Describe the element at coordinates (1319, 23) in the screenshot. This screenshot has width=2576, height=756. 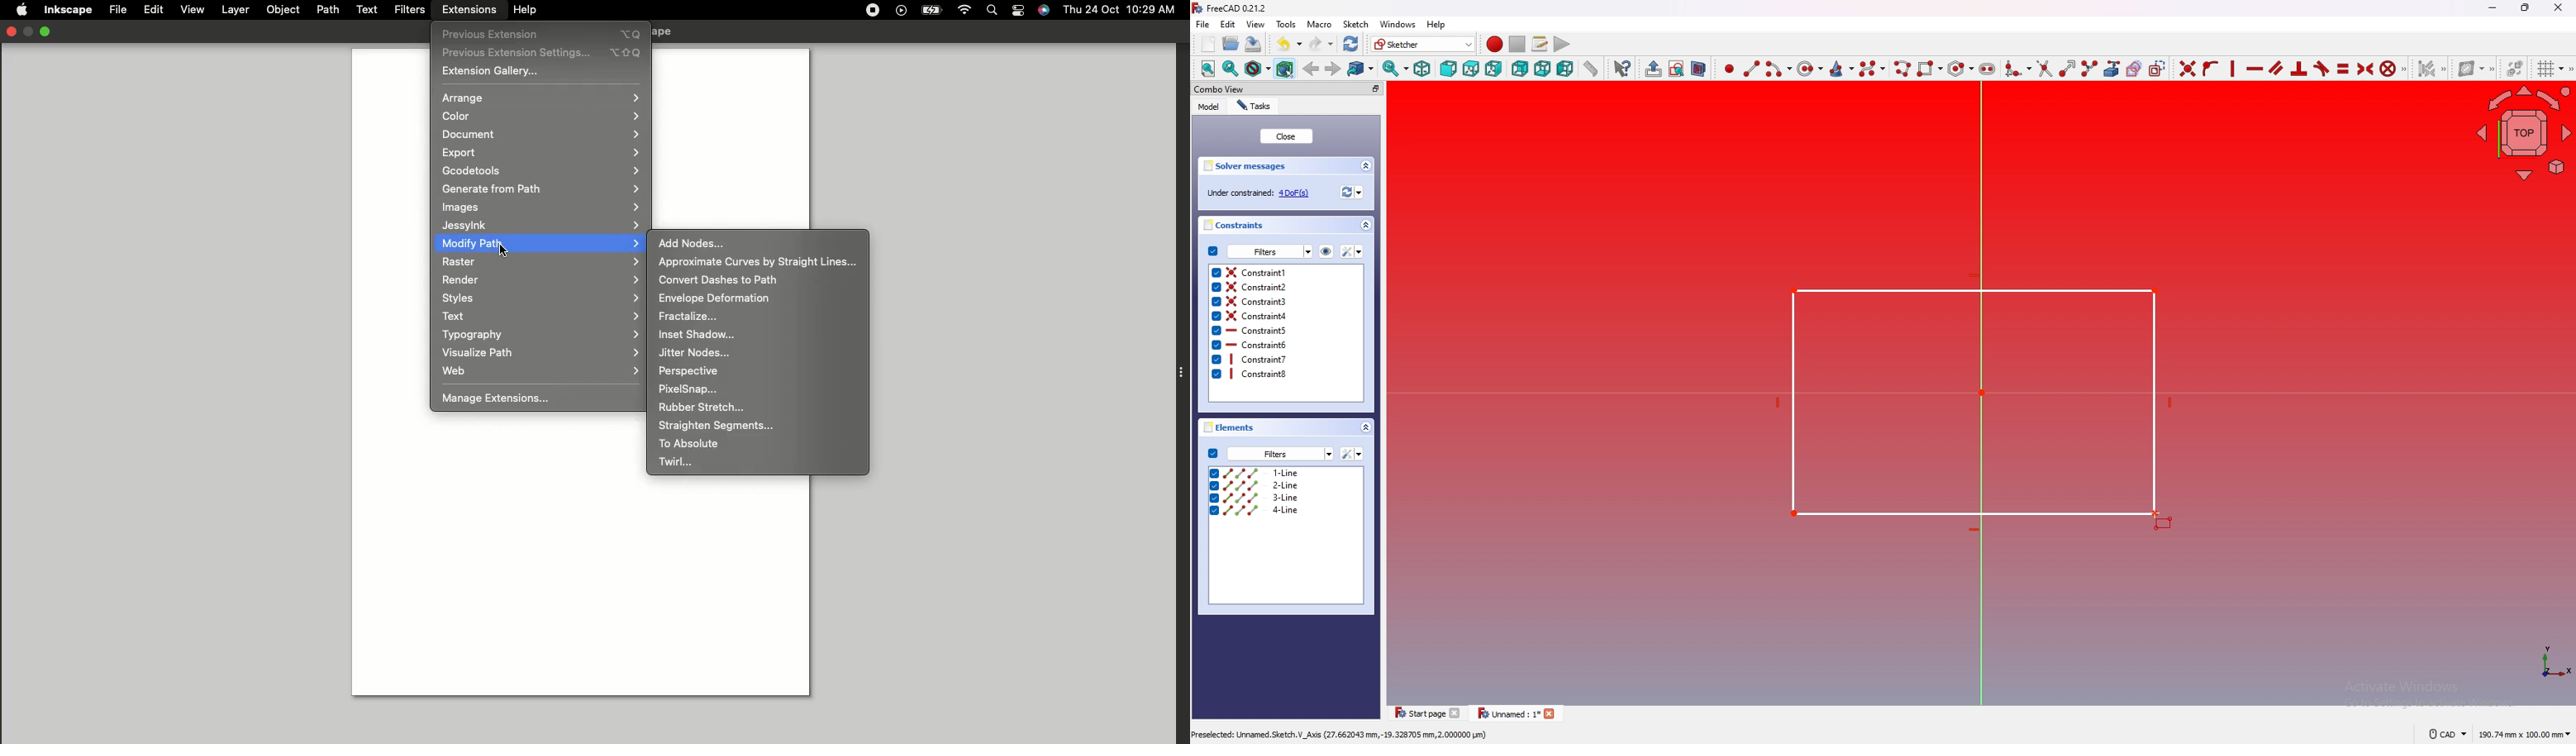
I see `macro` at that location.